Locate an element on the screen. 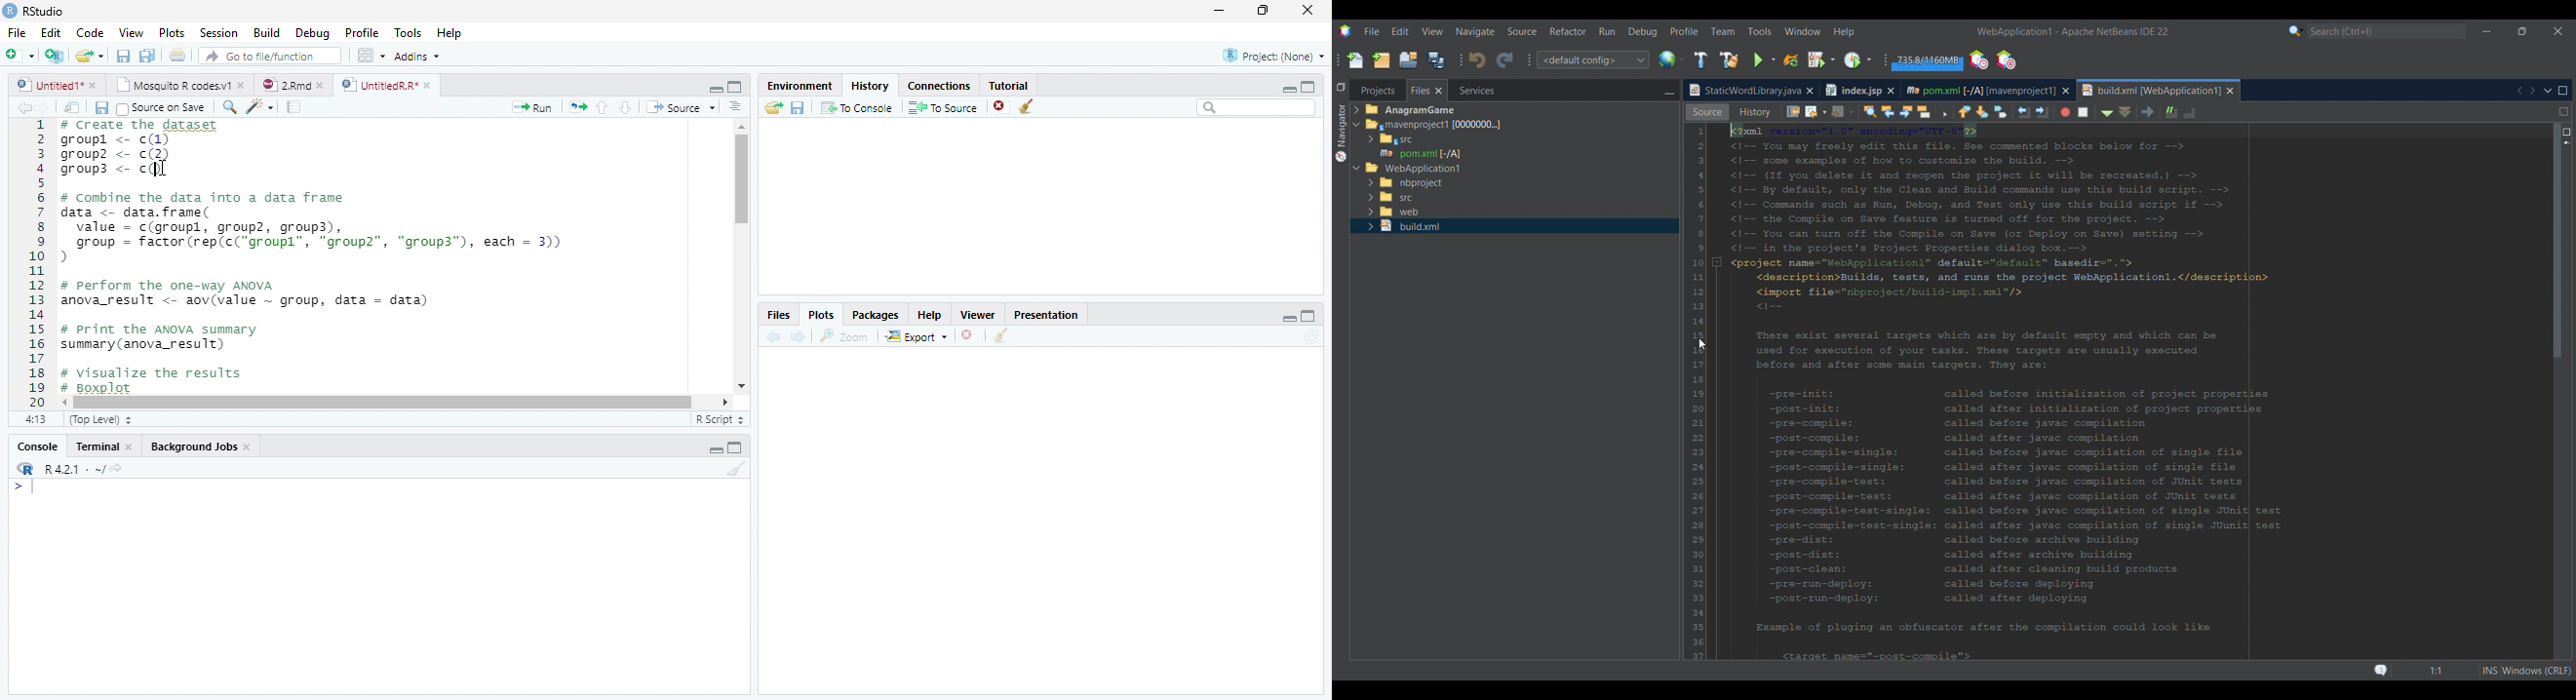 The width and height of the screenshot is (2576, 700). 1 is located at coordinates (36, 261).